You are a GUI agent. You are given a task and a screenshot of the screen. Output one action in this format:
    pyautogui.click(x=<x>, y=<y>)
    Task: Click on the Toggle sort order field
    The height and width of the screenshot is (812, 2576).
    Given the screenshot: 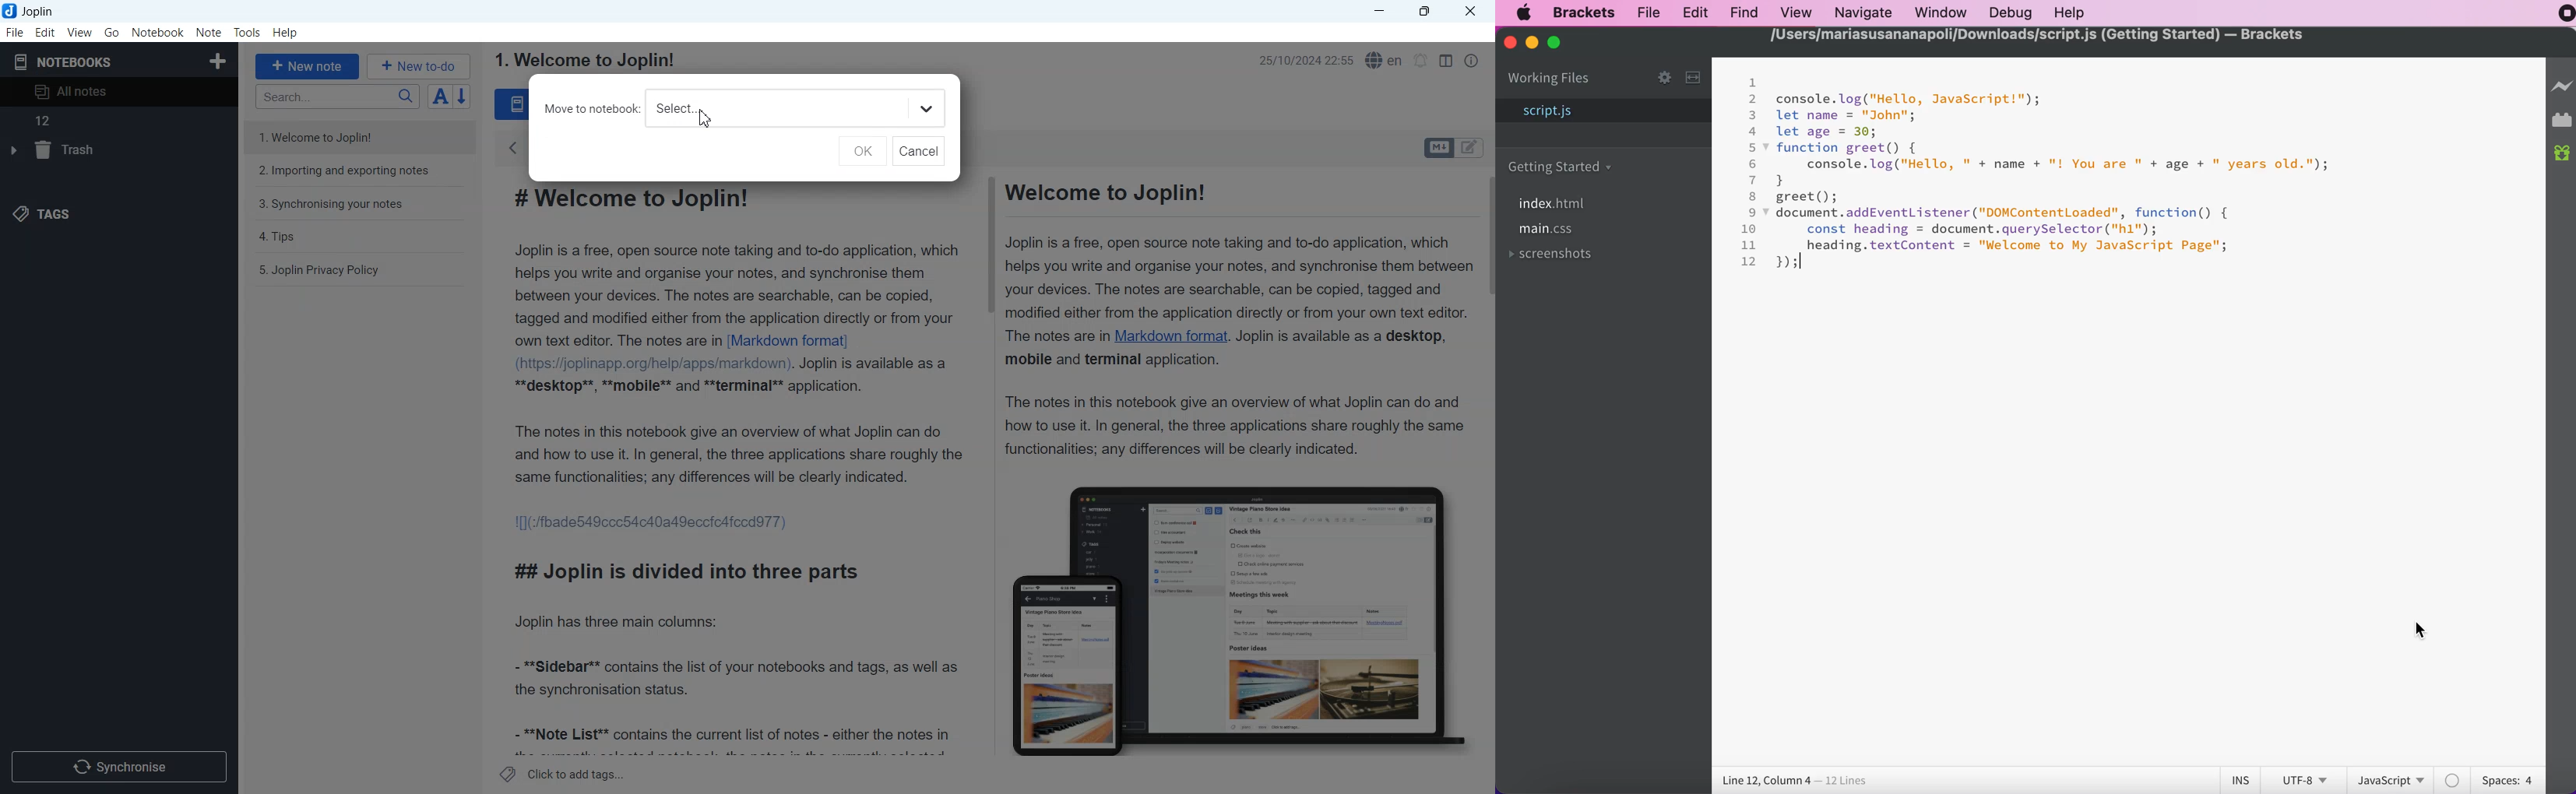 What is the action you would take?
    pyautogui.click(x=440, y=96)
    